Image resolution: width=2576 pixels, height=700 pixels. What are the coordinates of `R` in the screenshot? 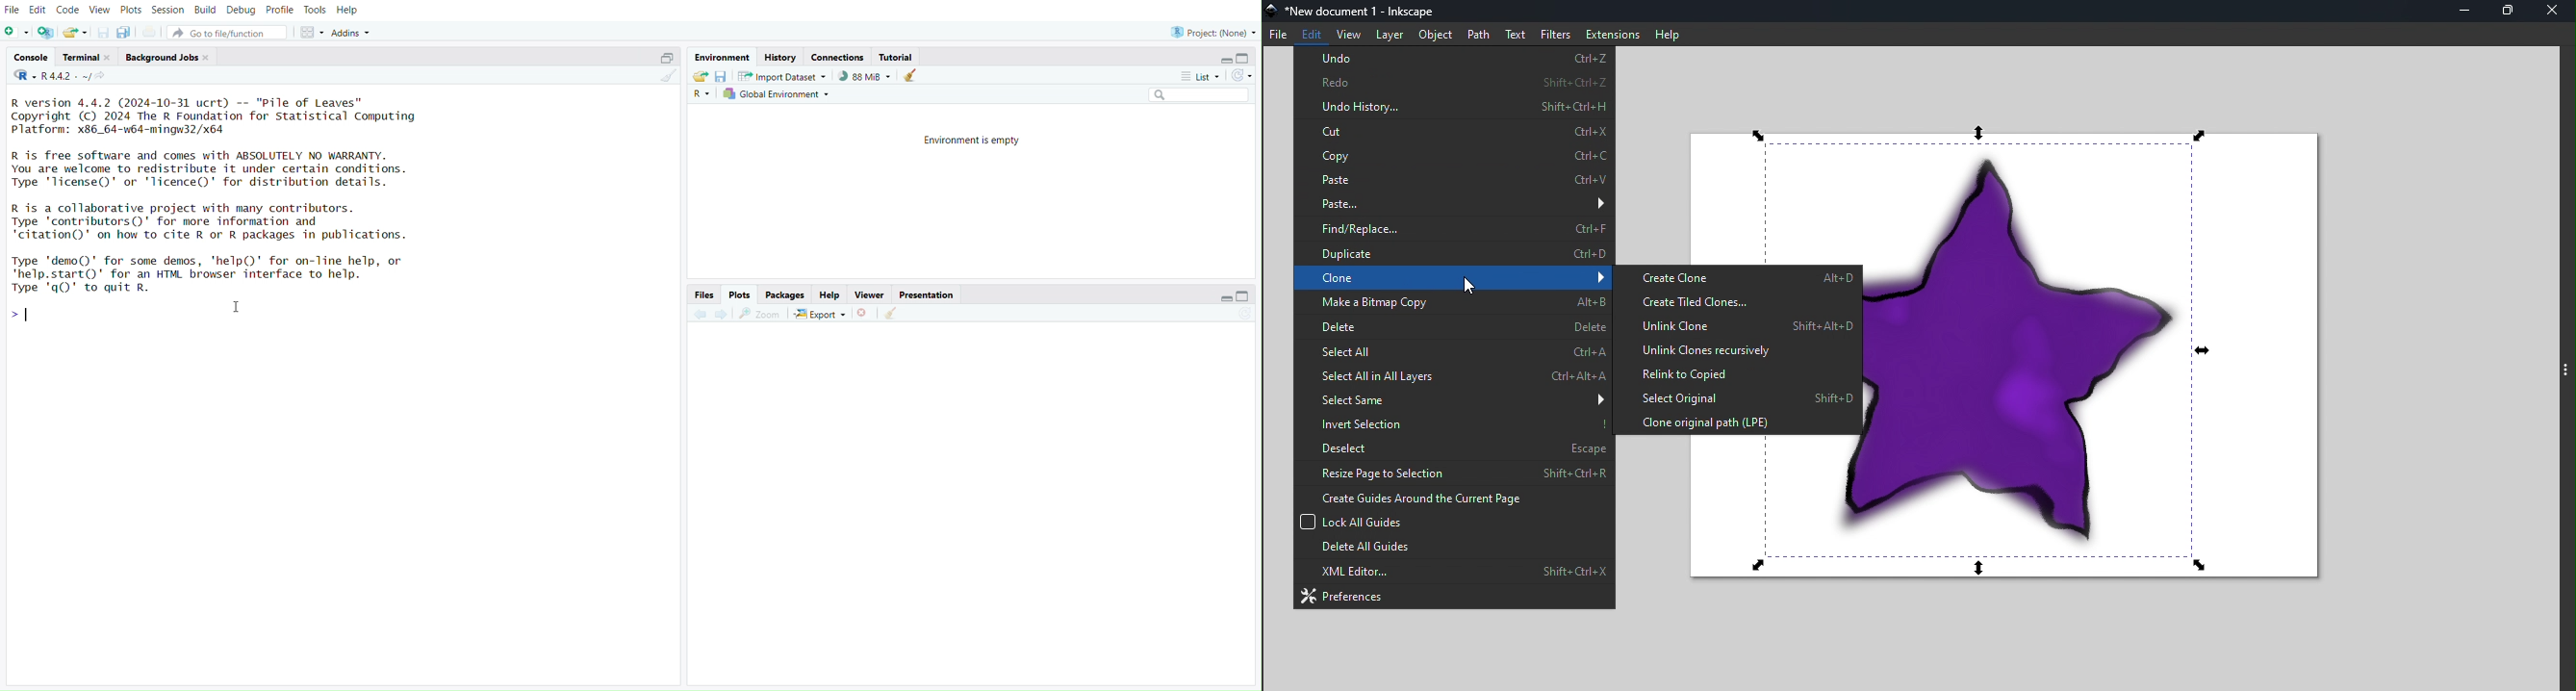 It's located at (703, 94).